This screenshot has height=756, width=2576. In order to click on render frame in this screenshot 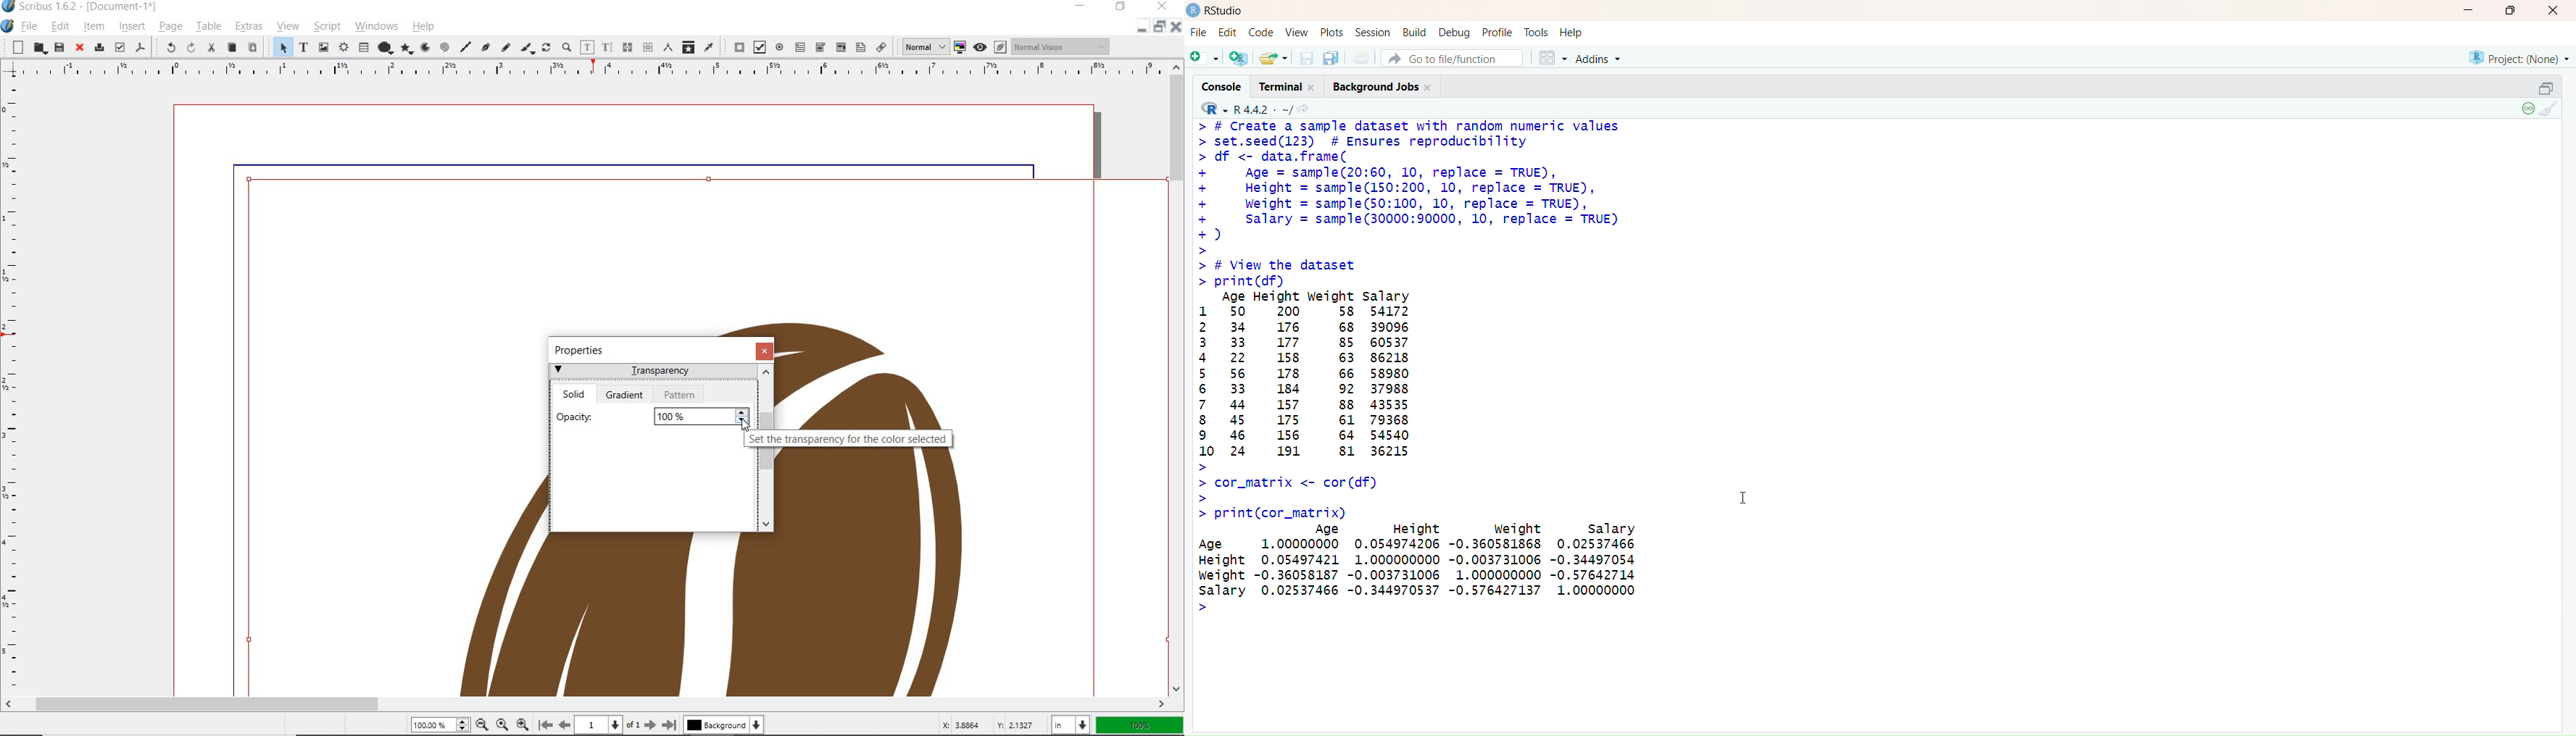, I will do `click(342, 48)`.